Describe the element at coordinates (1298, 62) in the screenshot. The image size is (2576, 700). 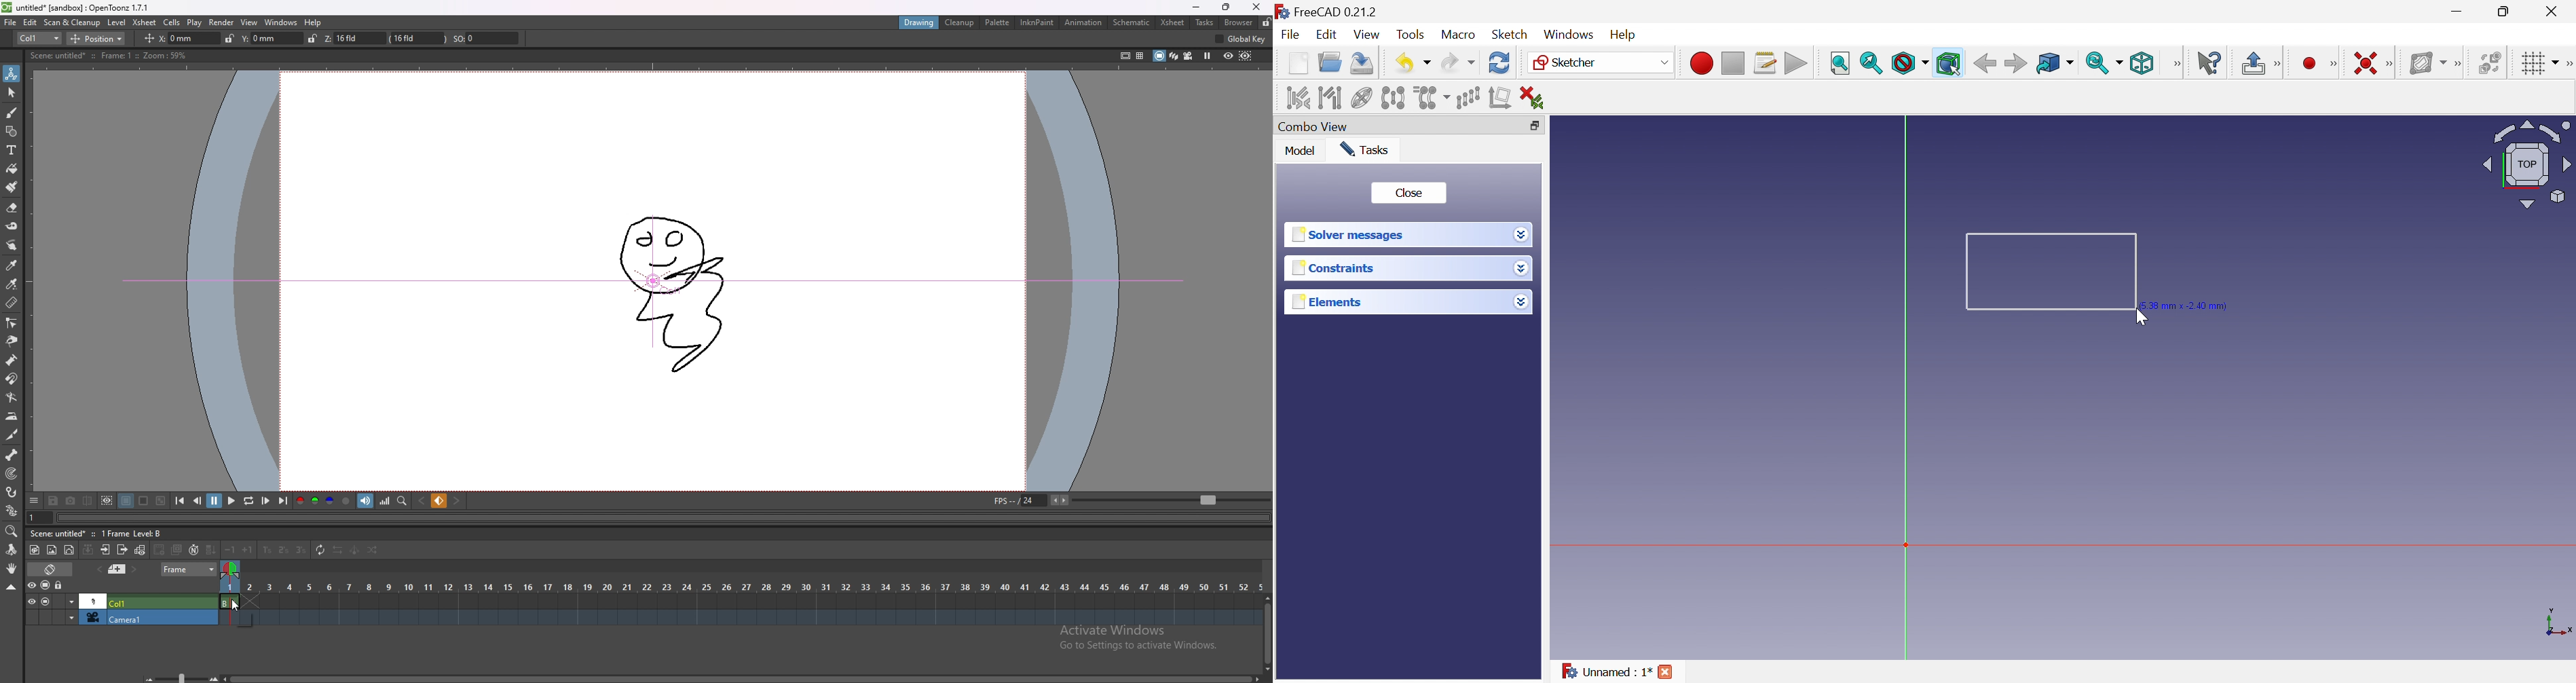
I see `New` at that location.